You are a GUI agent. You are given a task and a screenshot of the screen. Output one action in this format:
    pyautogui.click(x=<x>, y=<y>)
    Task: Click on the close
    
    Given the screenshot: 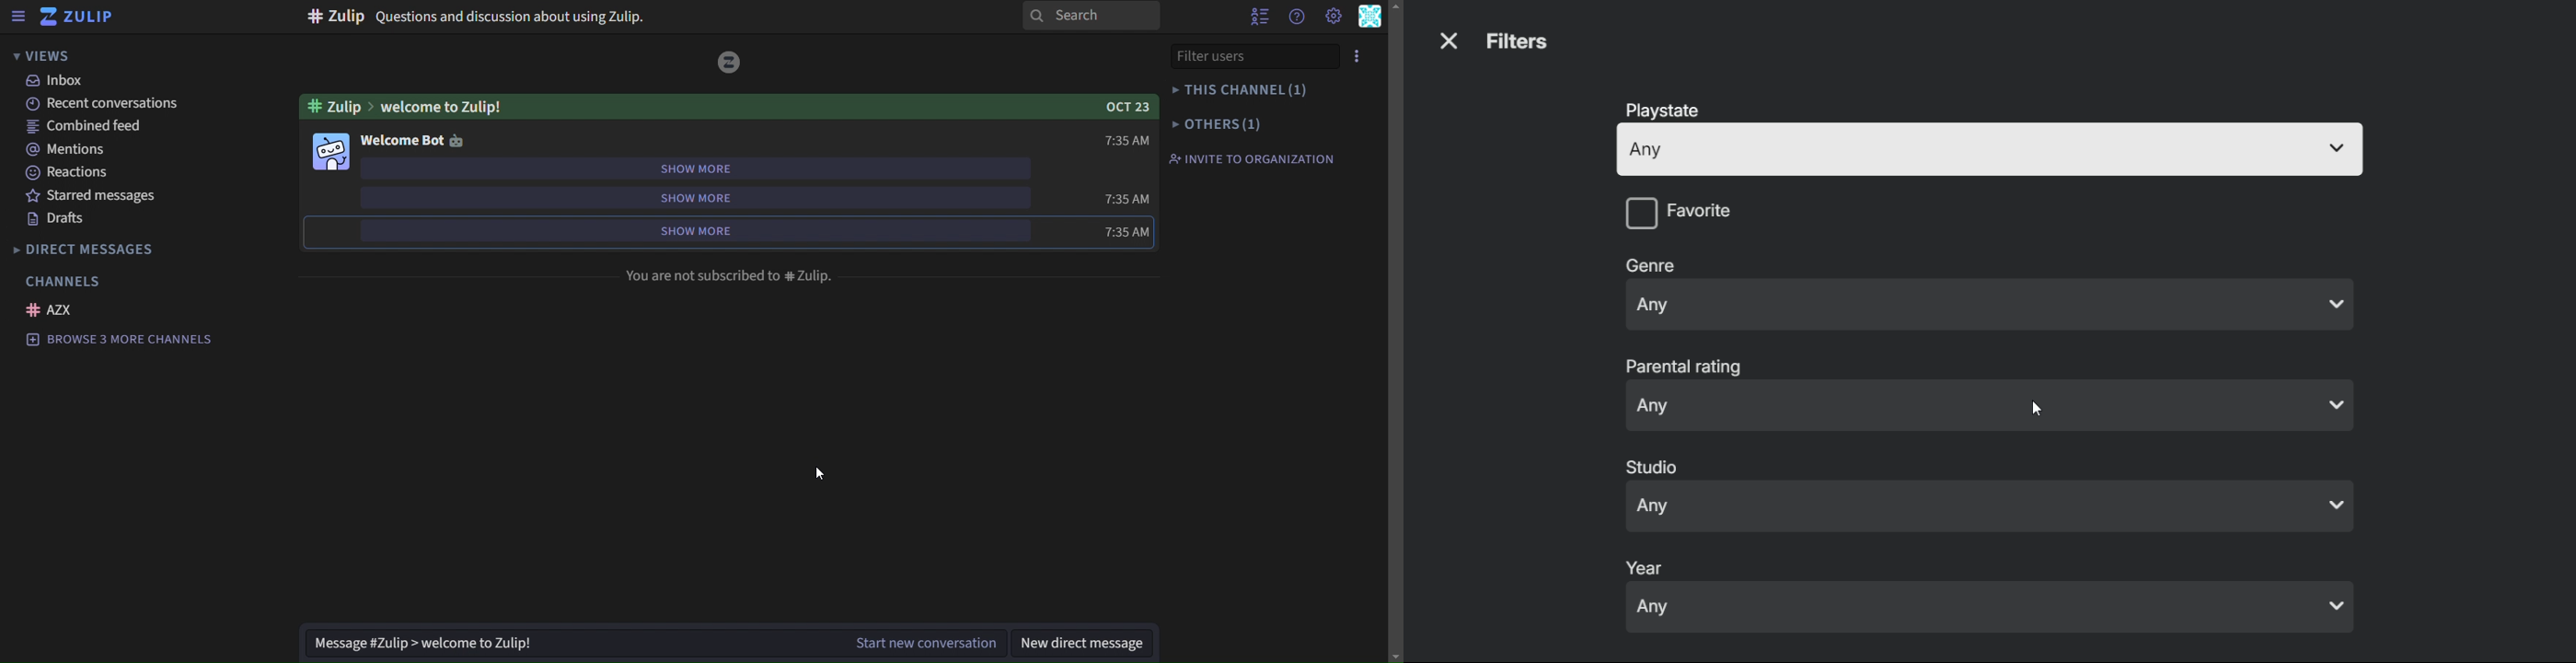 What is the action you would take?
    pyautogui.click(x=1446, y=43)
    